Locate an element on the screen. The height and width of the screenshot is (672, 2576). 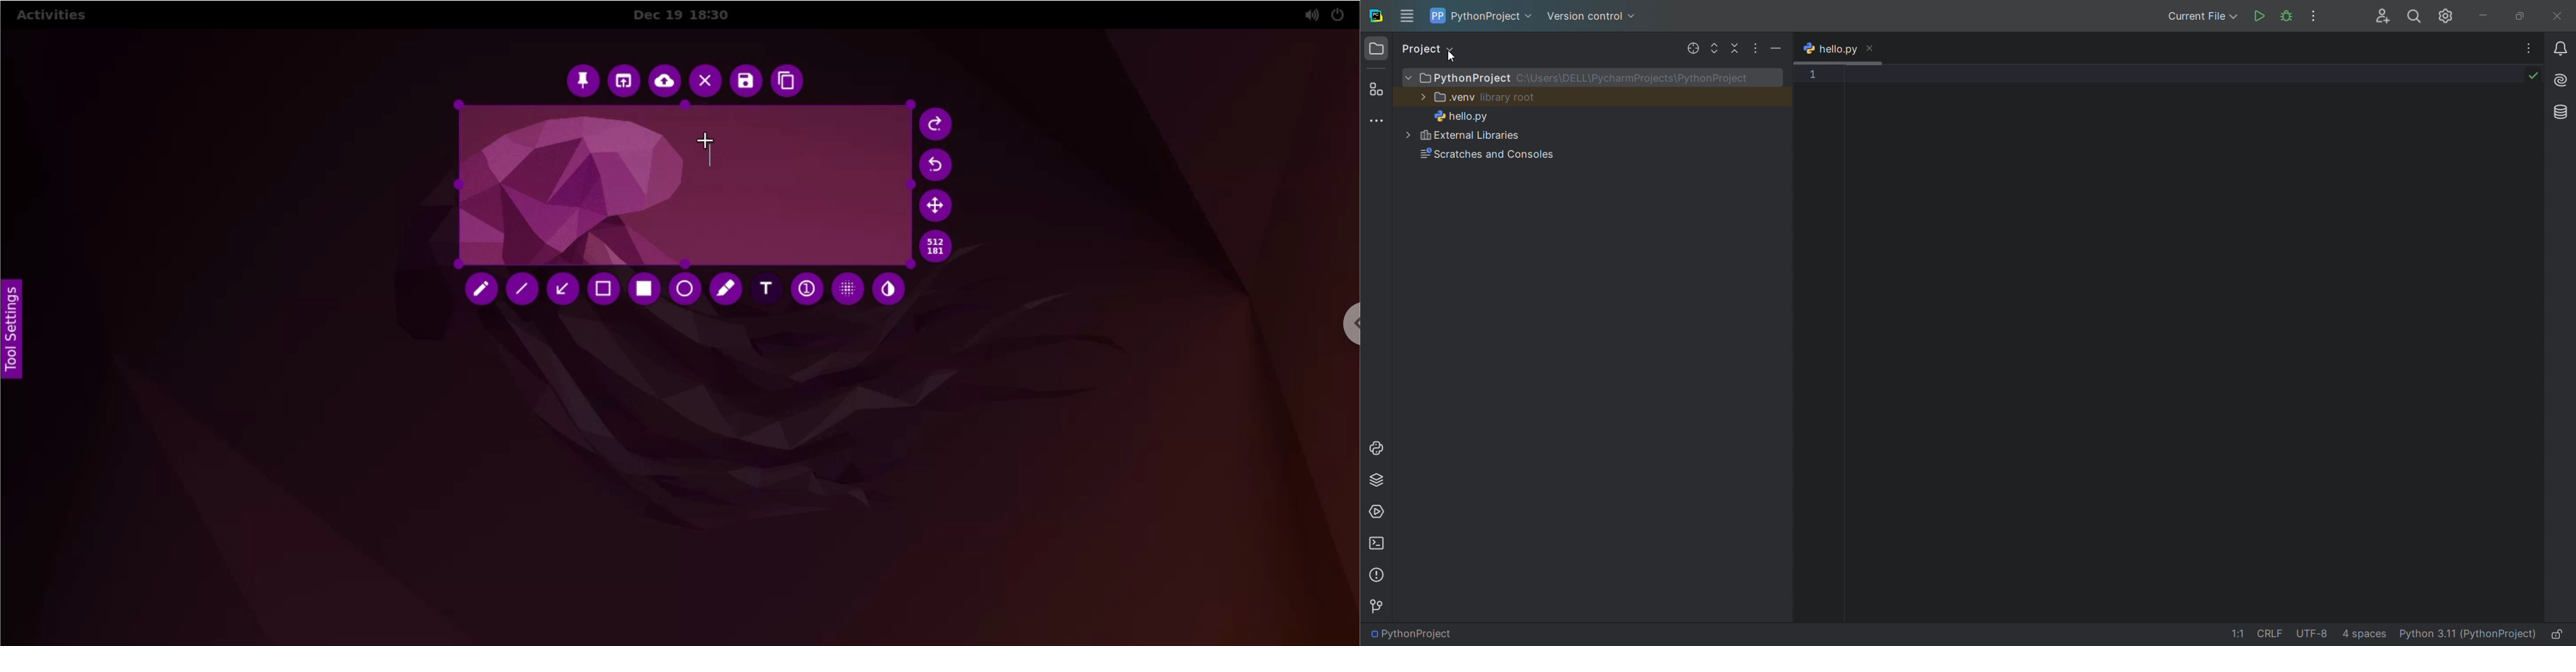
cursor is located at coordinates (706, 138).